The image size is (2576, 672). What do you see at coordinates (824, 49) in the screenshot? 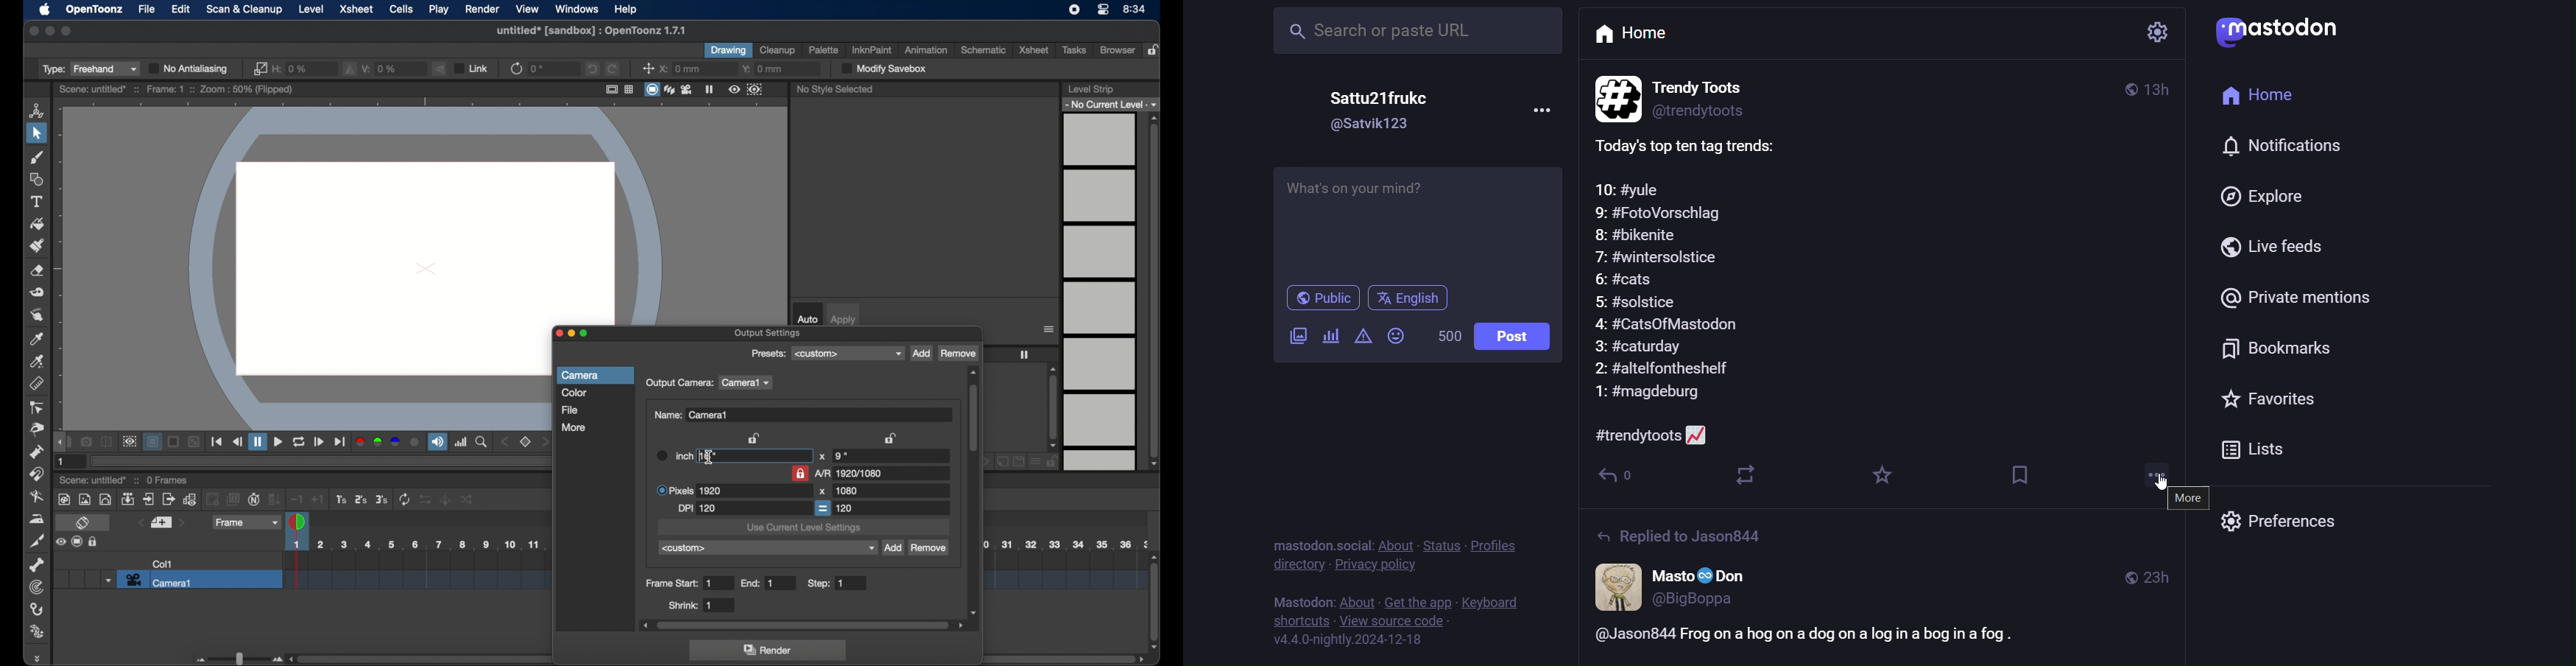
I see `palette` at bounding box center [824, 49].